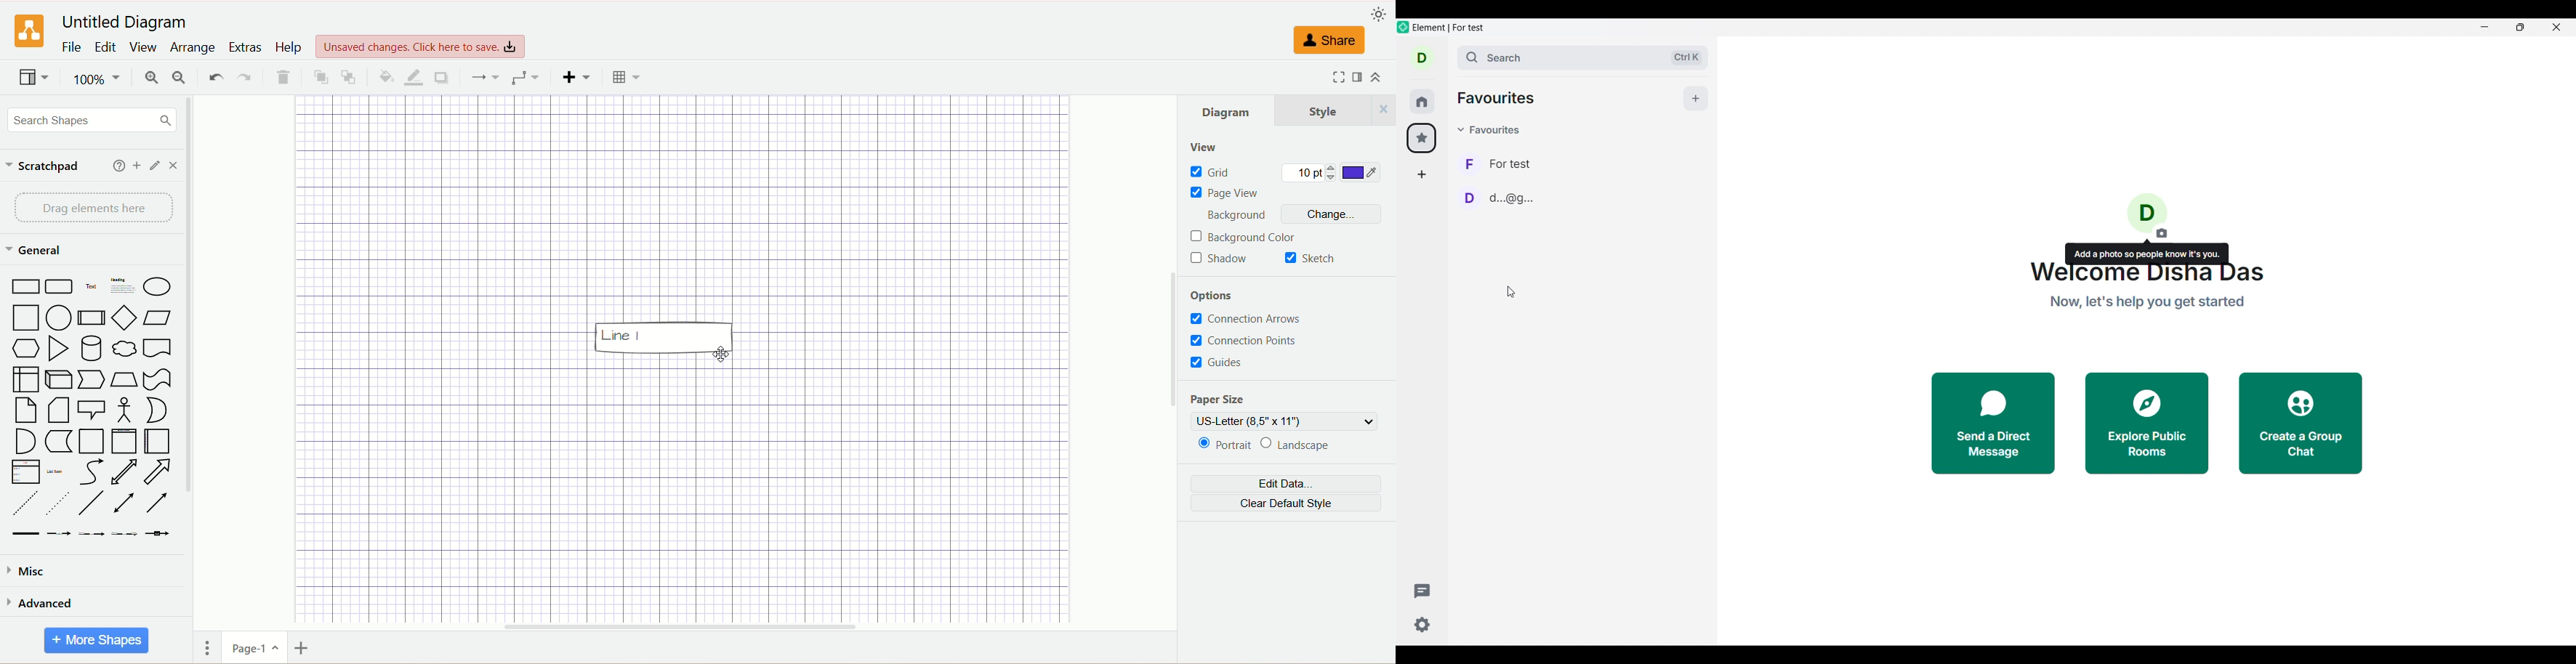 The height and width of the screenshot is (672, 2576). I want to click on delete, so click(284, 78).